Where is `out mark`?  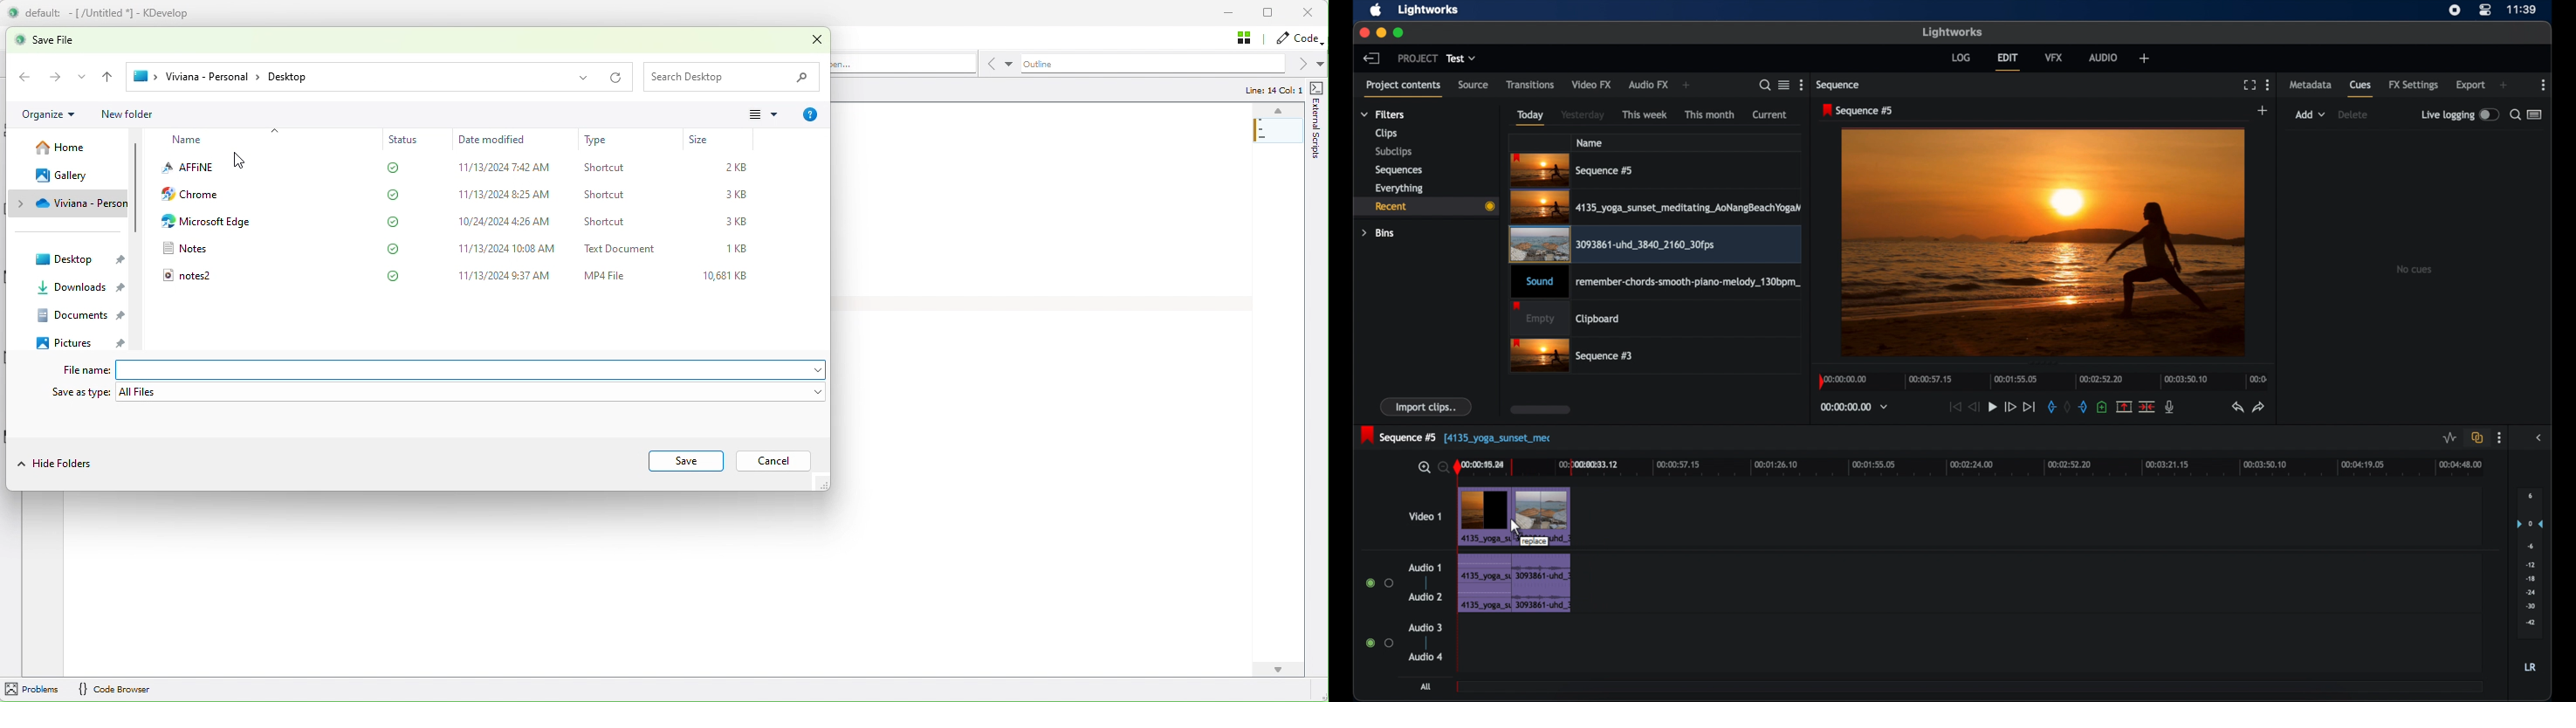 out mark is located at coordinates (2085, 408).